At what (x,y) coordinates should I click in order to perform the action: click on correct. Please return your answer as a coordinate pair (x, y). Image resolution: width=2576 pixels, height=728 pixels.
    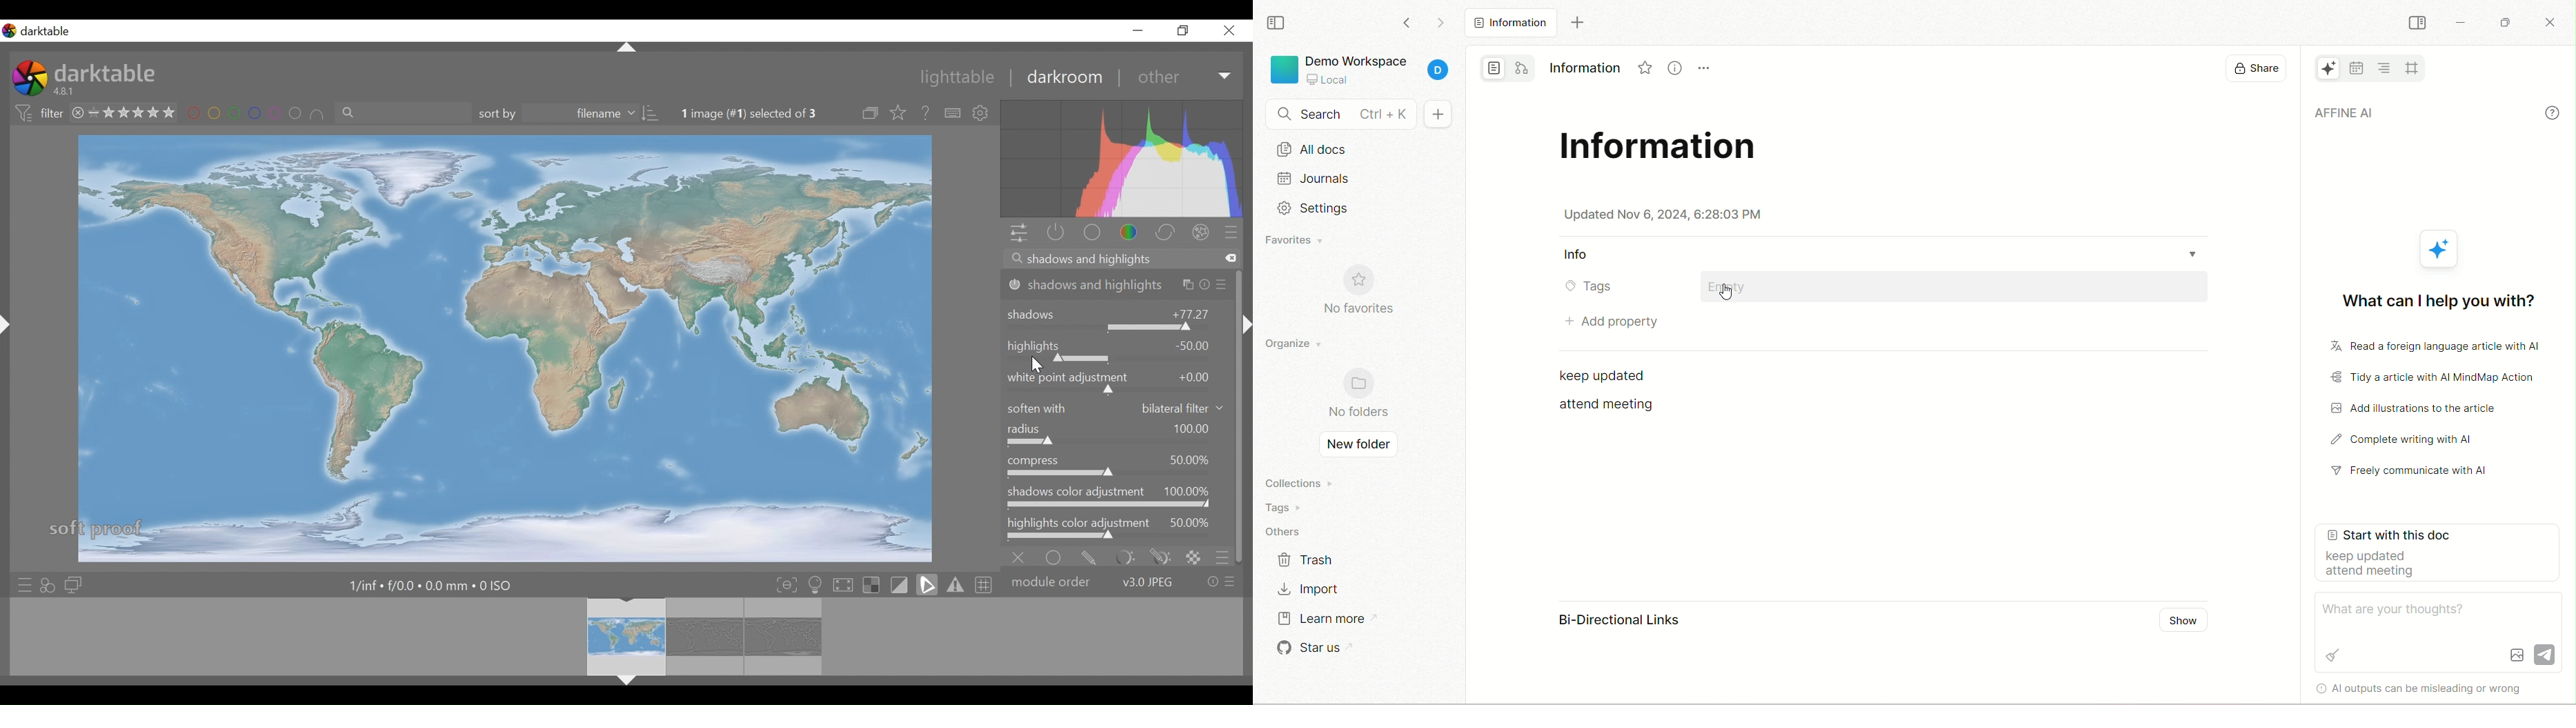
    Looking at the image, I should click on (1167, 232).